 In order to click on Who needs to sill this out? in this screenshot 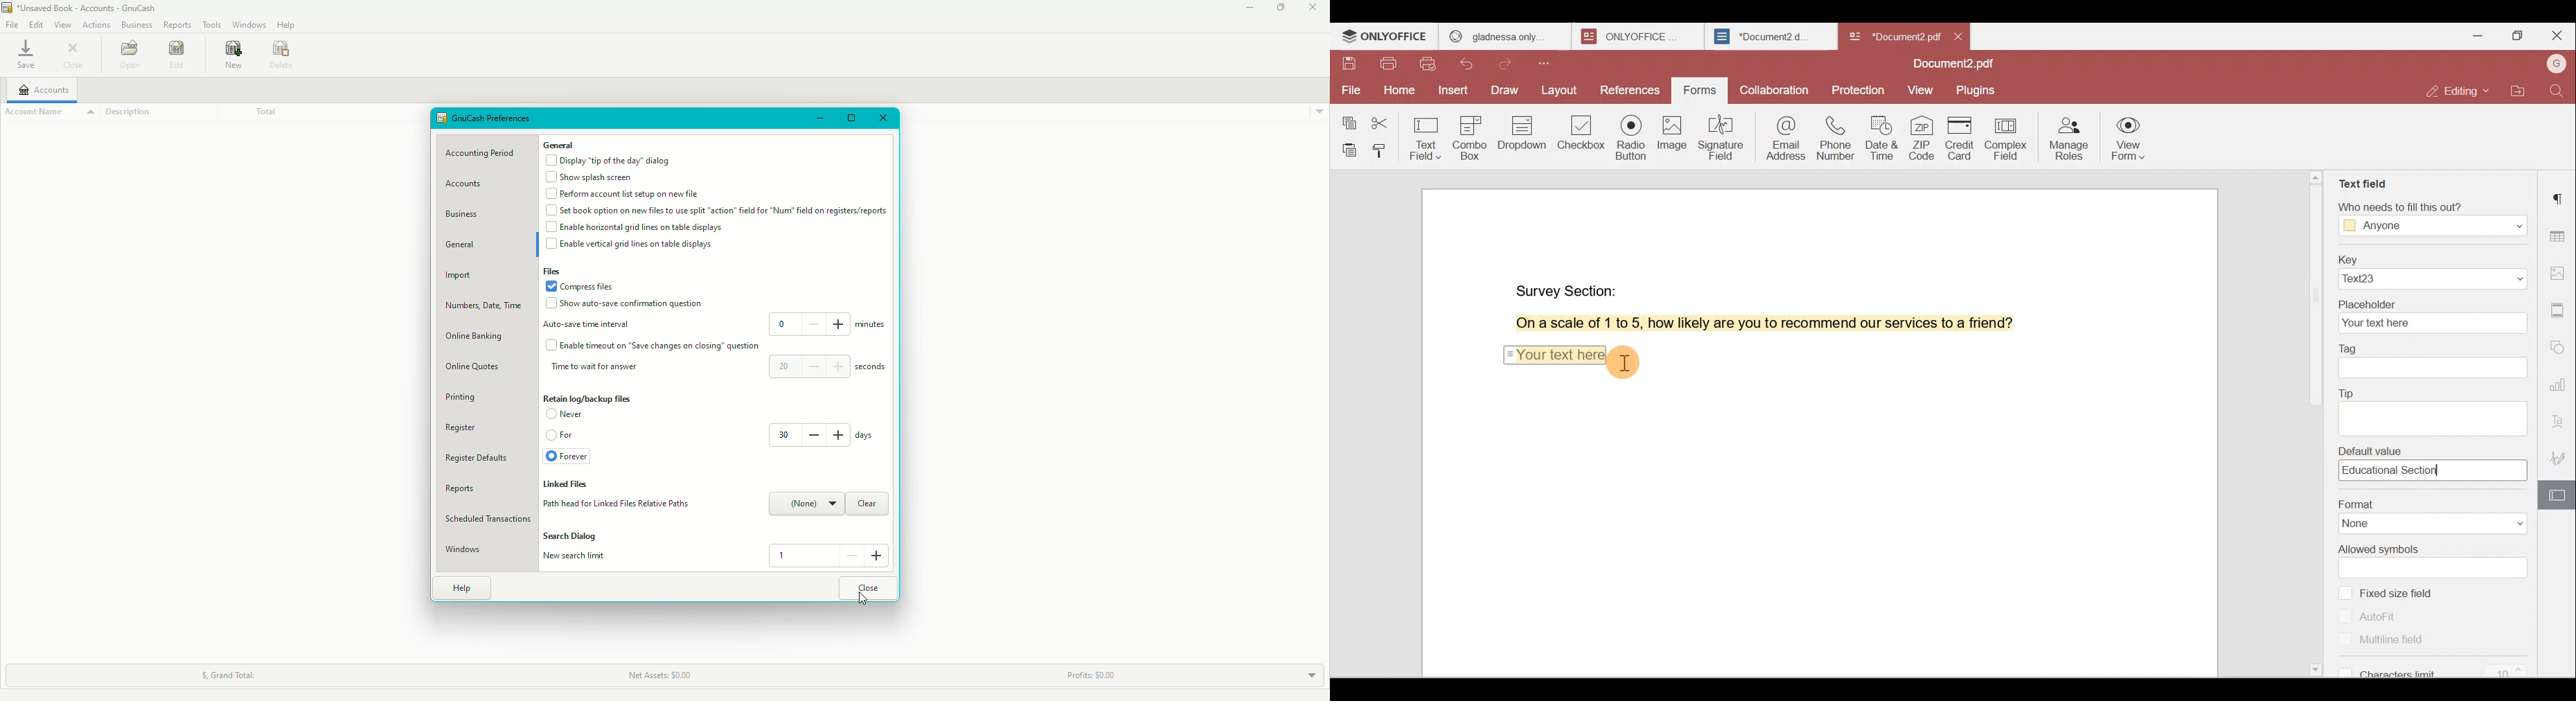, I will do `click(2432, 218)`.